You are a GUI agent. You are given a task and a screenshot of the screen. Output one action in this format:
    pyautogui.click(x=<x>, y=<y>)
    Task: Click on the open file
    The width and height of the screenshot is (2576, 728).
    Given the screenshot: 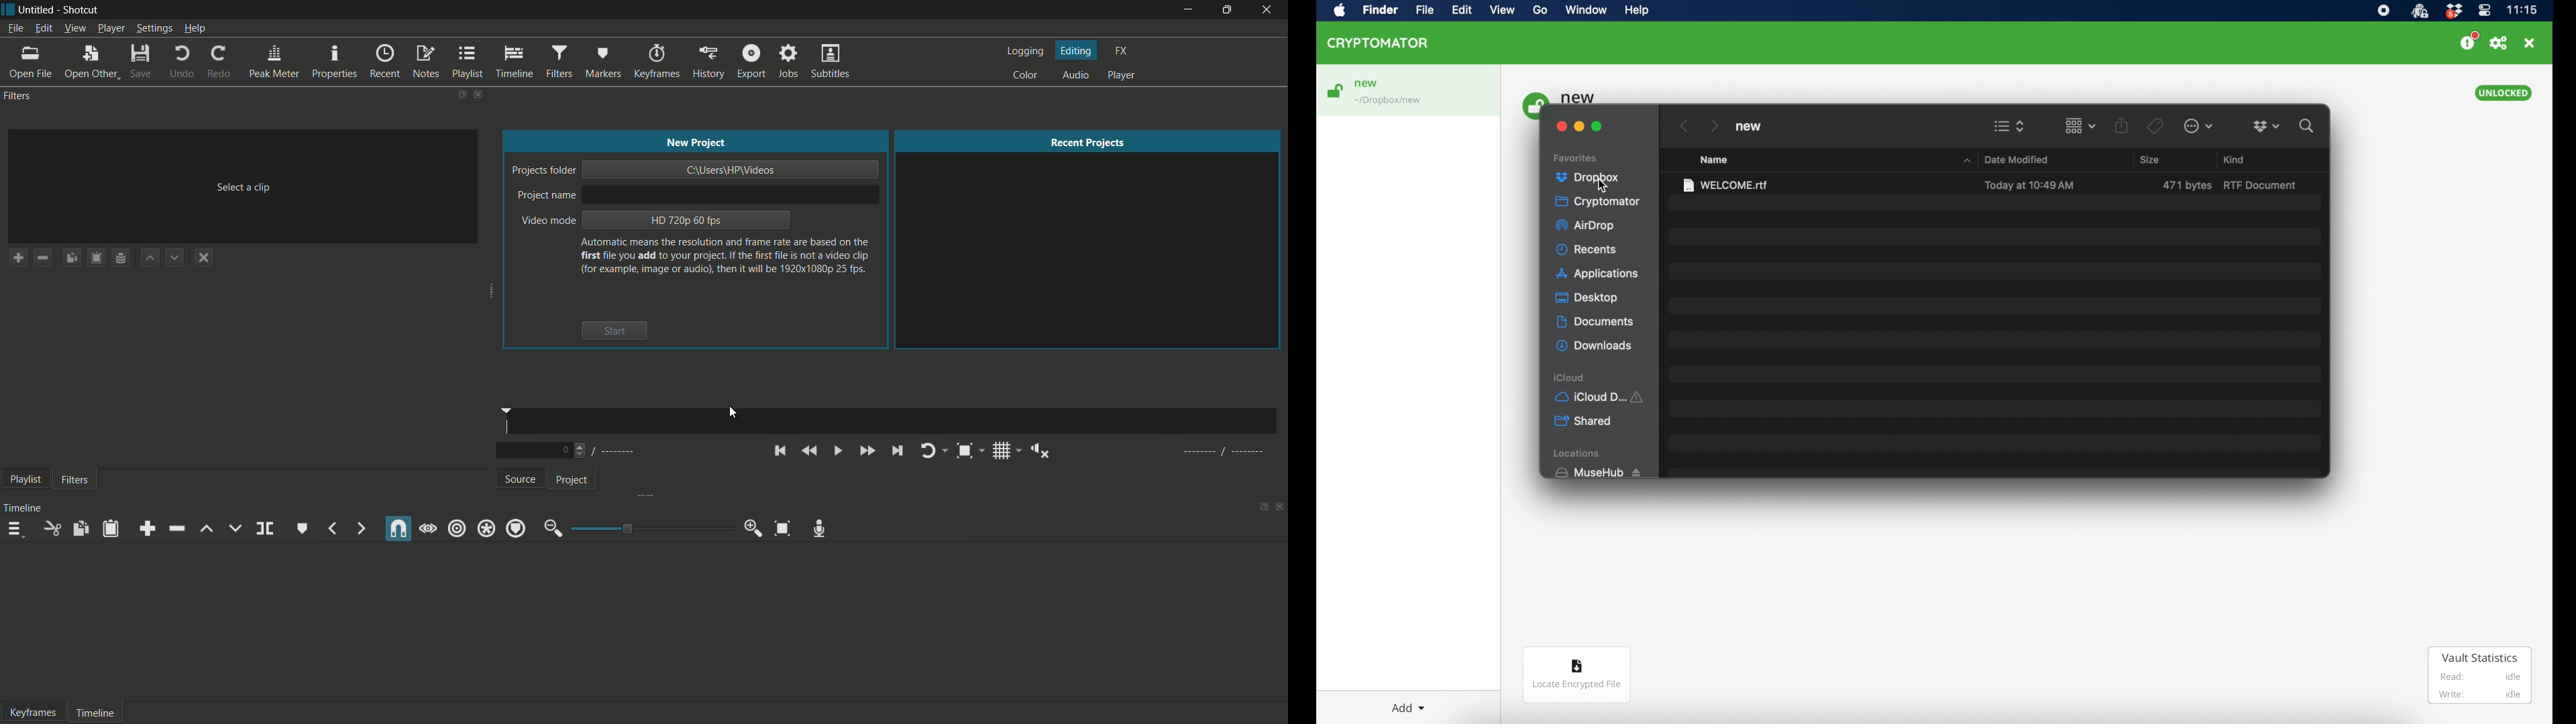 What is the action you would take?
    pyautogui.click(x=30, y=63)
    